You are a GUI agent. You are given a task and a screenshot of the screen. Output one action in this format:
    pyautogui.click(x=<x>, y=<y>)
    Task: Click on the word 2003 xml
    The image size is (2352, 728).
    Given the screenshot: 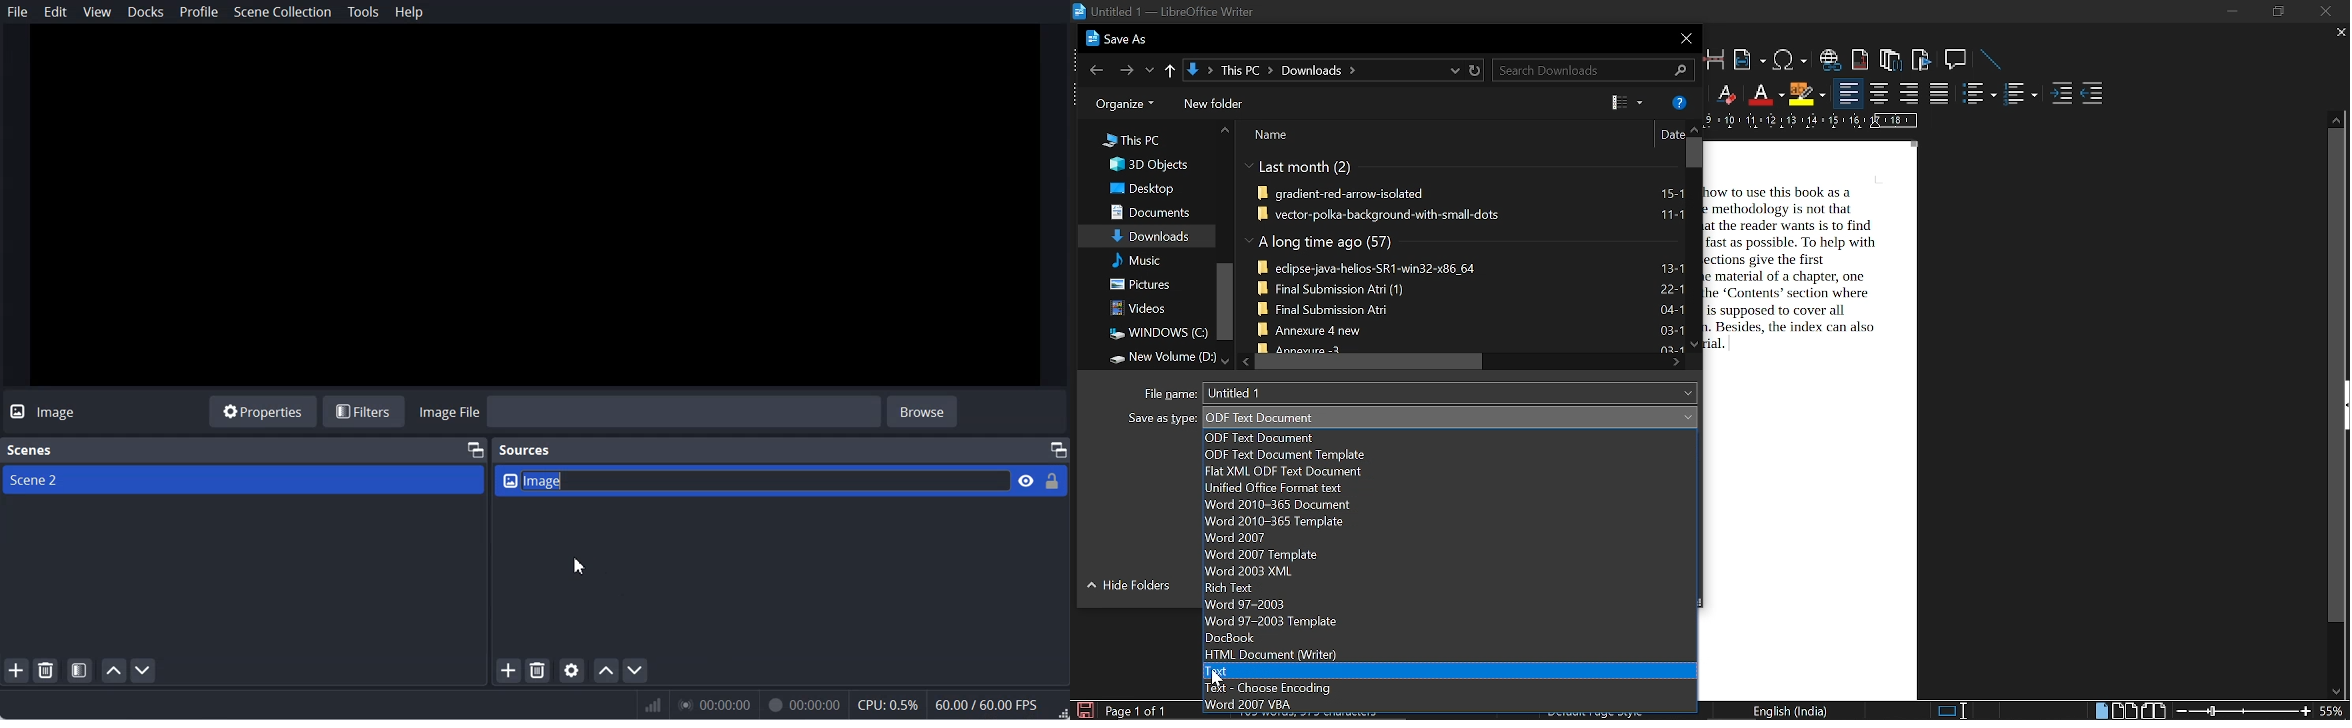 What is the action you would take?
    pyautogui.click(x=1449, y=570)
    